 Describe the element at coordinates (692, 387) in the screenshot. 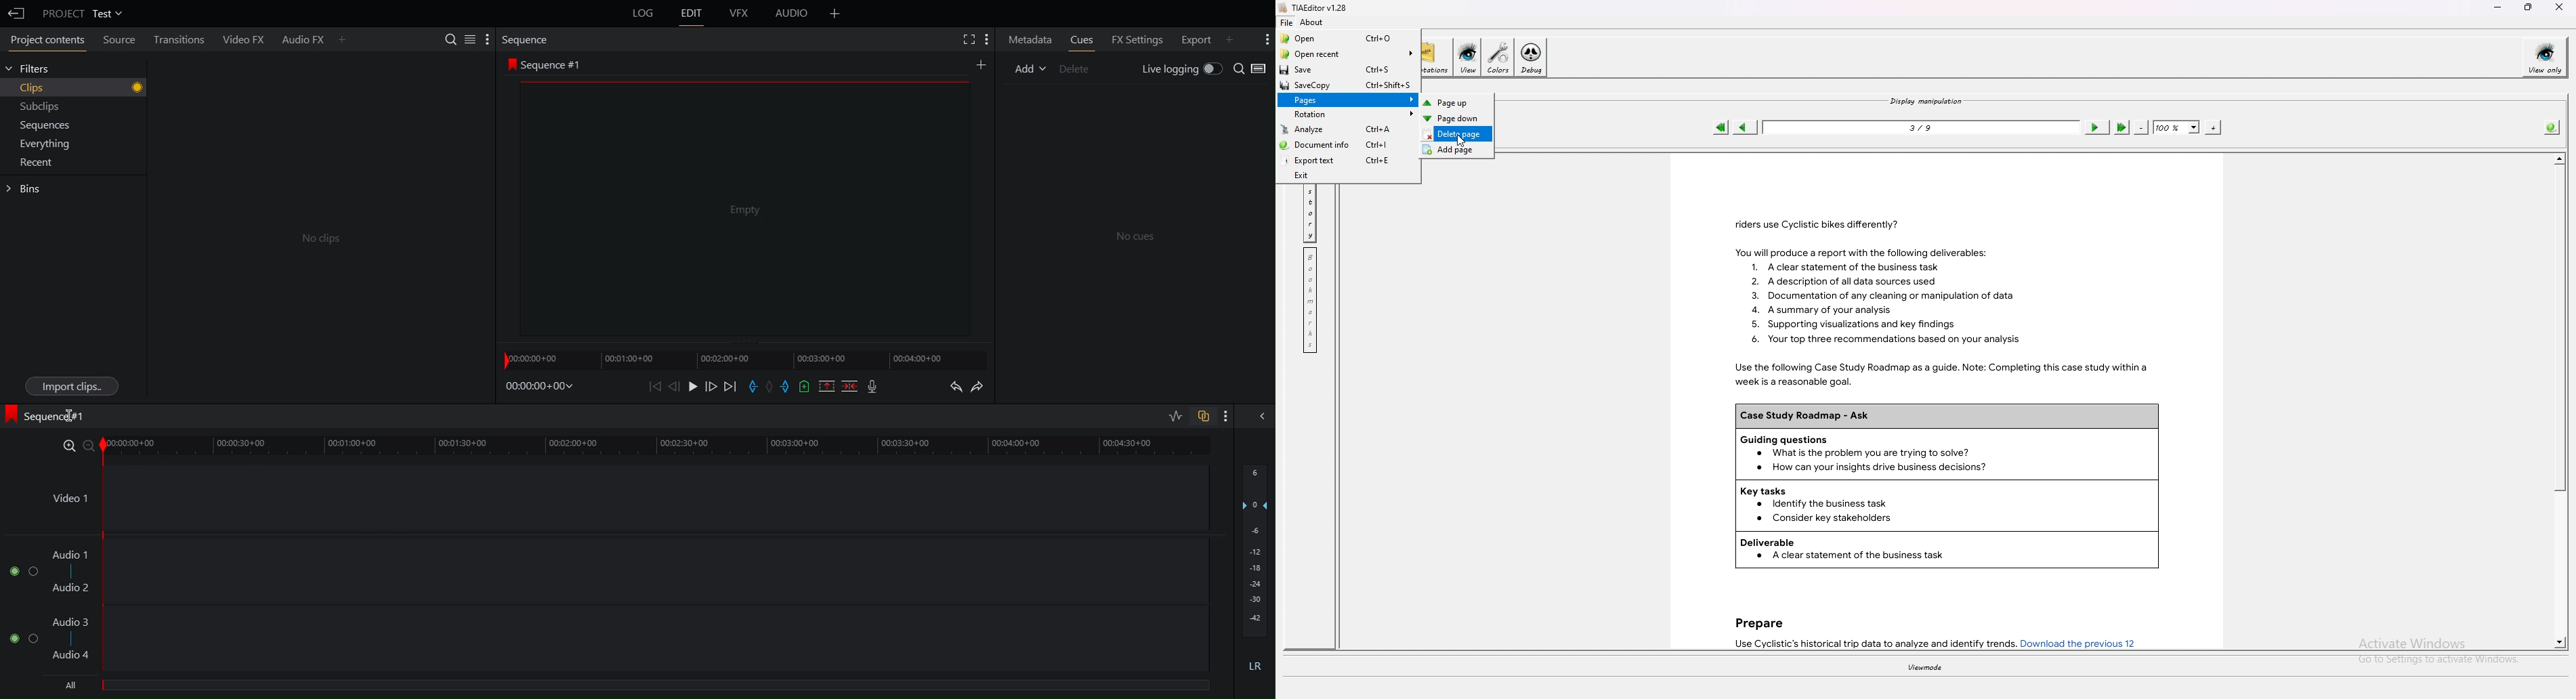

I see `Play` at that location.